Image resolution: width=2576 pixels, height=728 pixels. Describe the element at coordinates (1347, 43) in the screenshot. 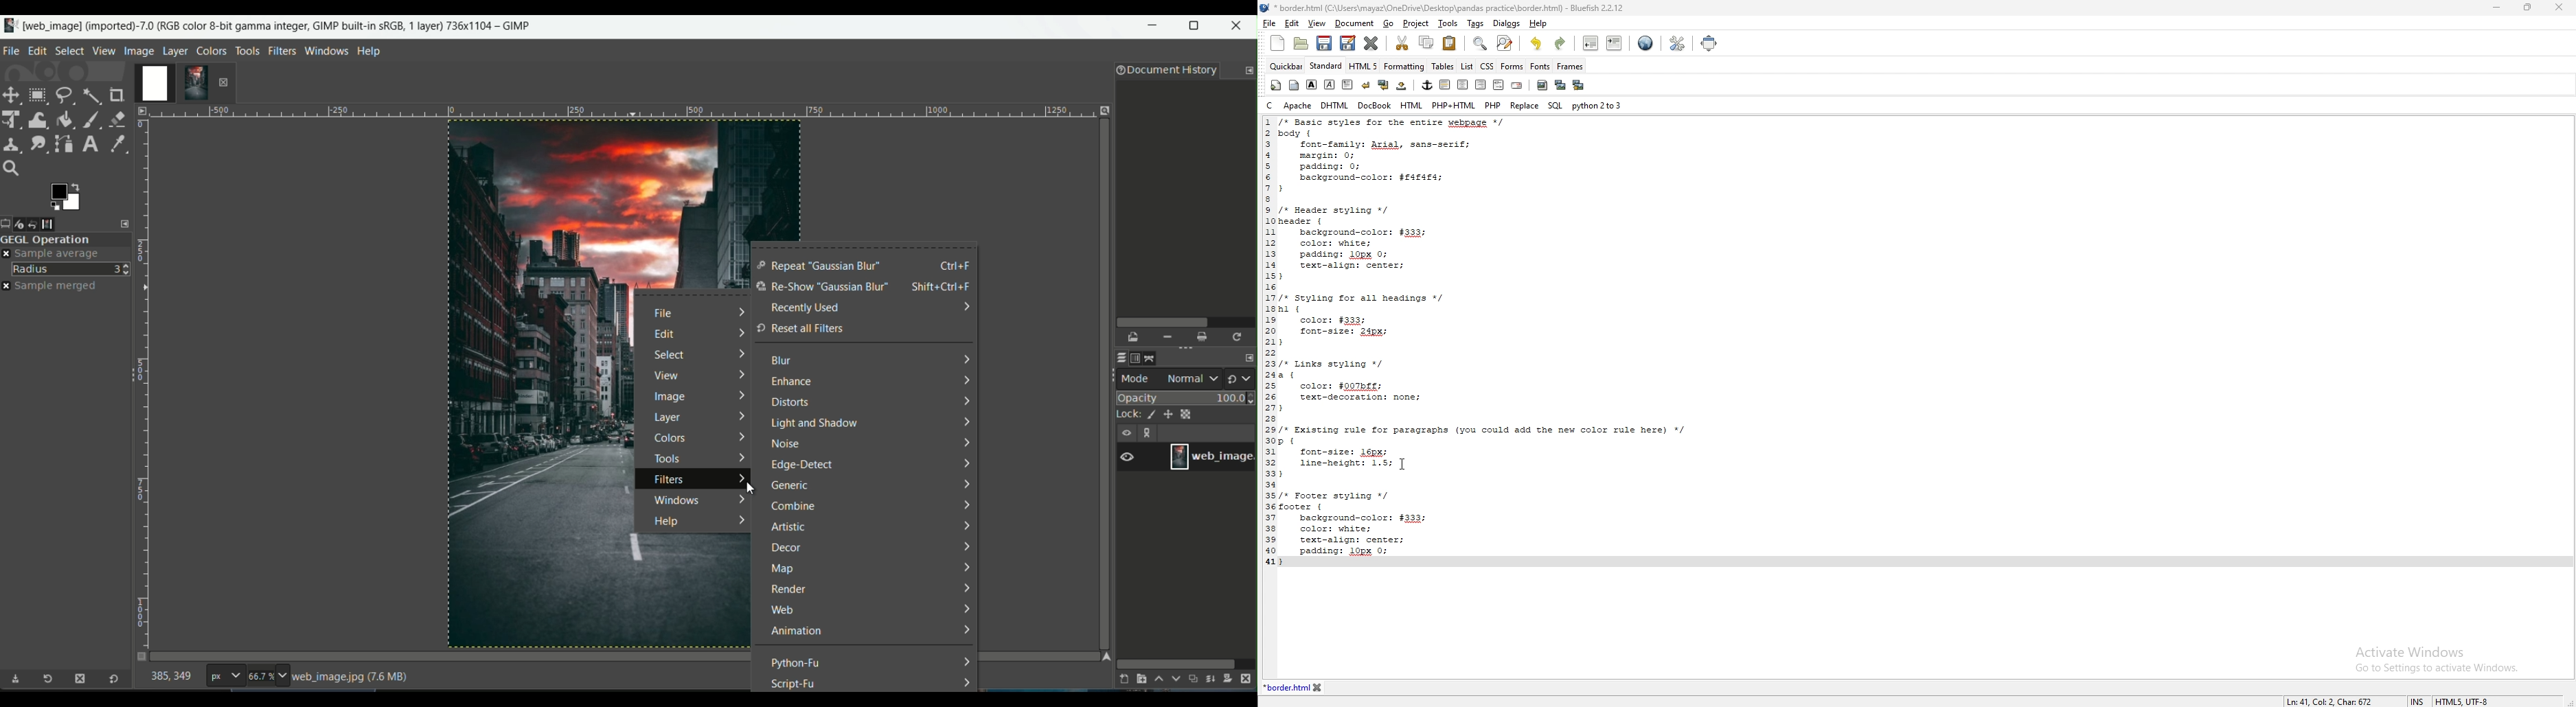

I see `save as` at that location.